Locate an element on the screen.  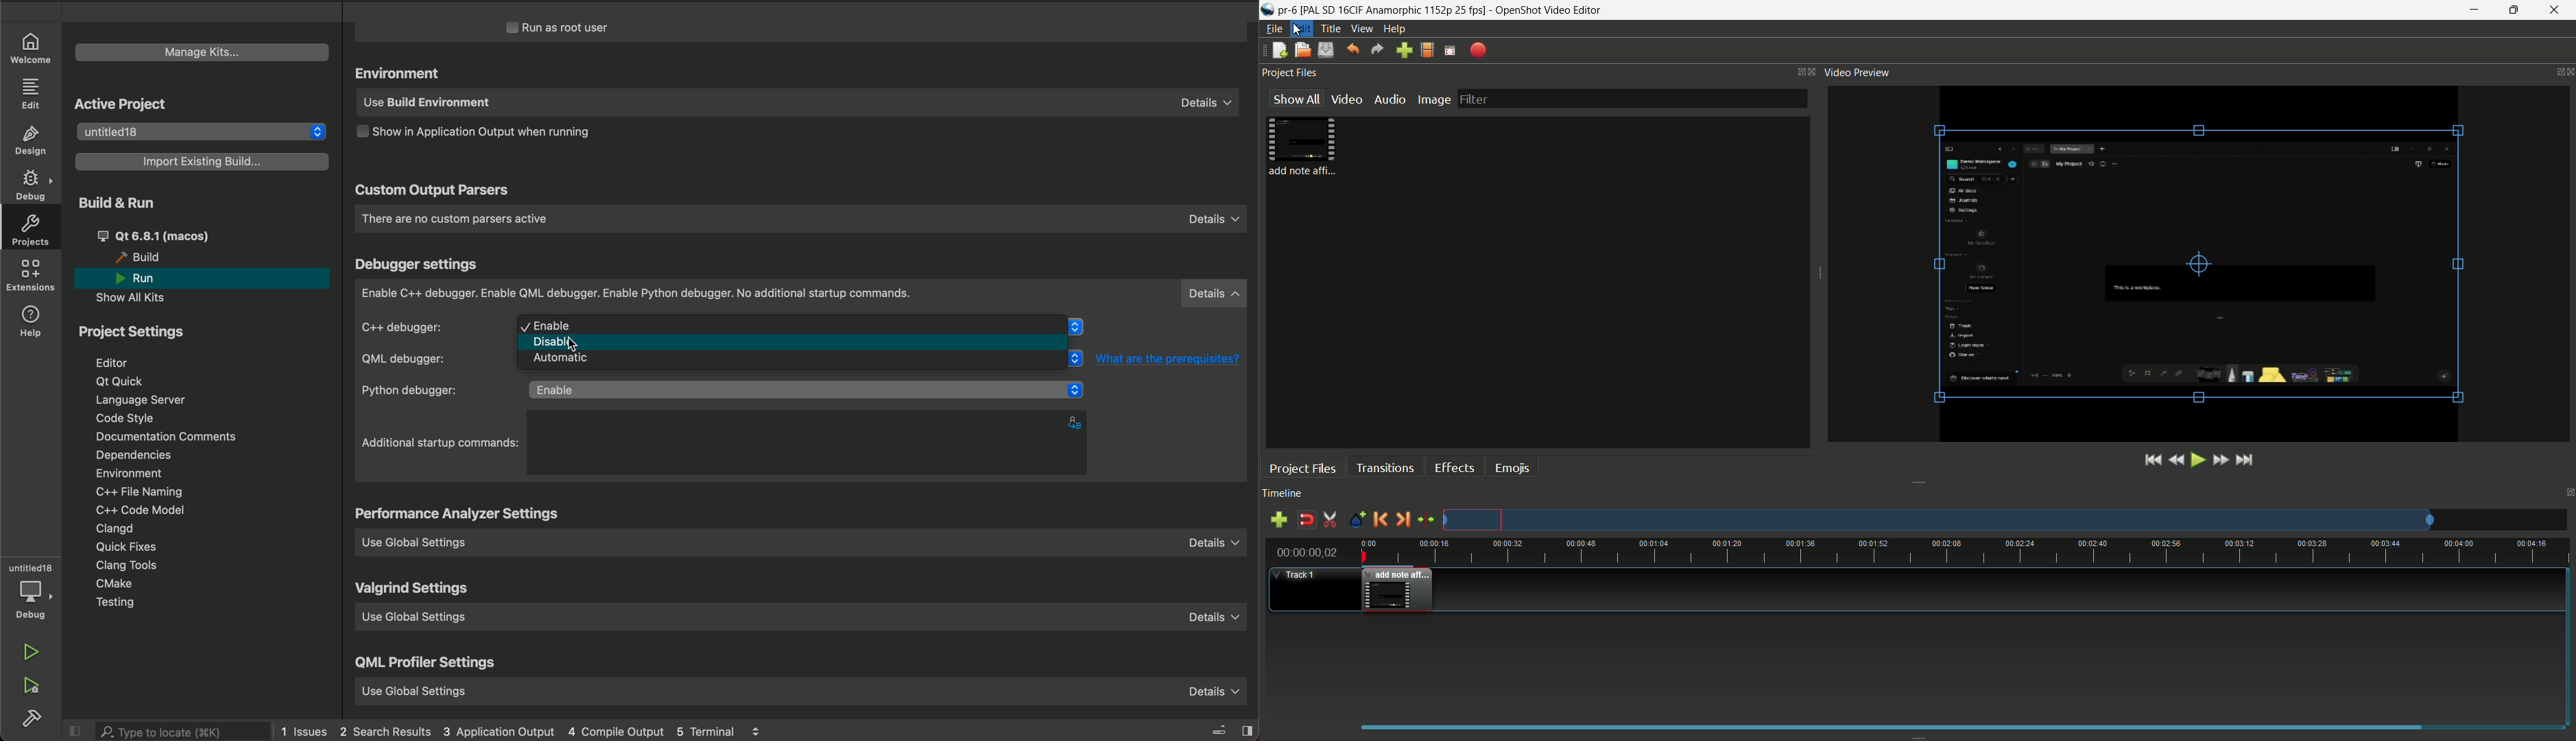
autoimatic is located at coordinates (798, 361).